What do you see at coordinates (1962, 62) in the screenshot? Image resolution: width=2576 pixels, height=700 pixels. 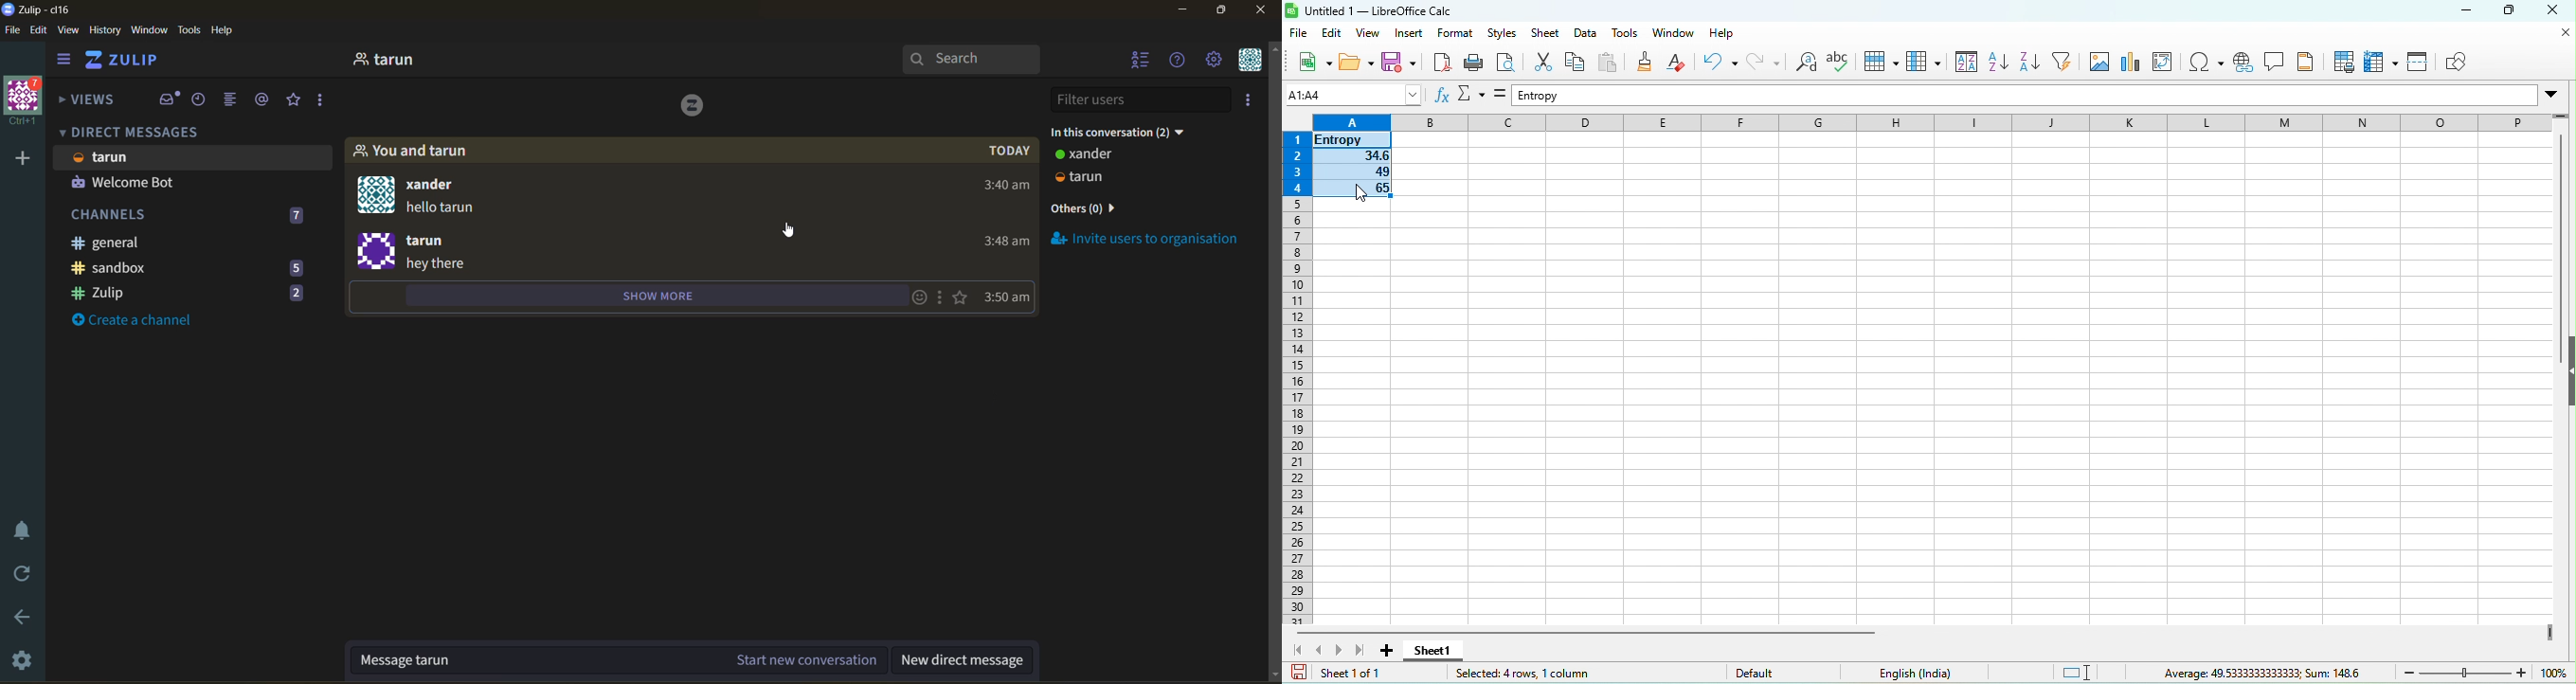 I see `sort` at bounding box center [1962, 62].